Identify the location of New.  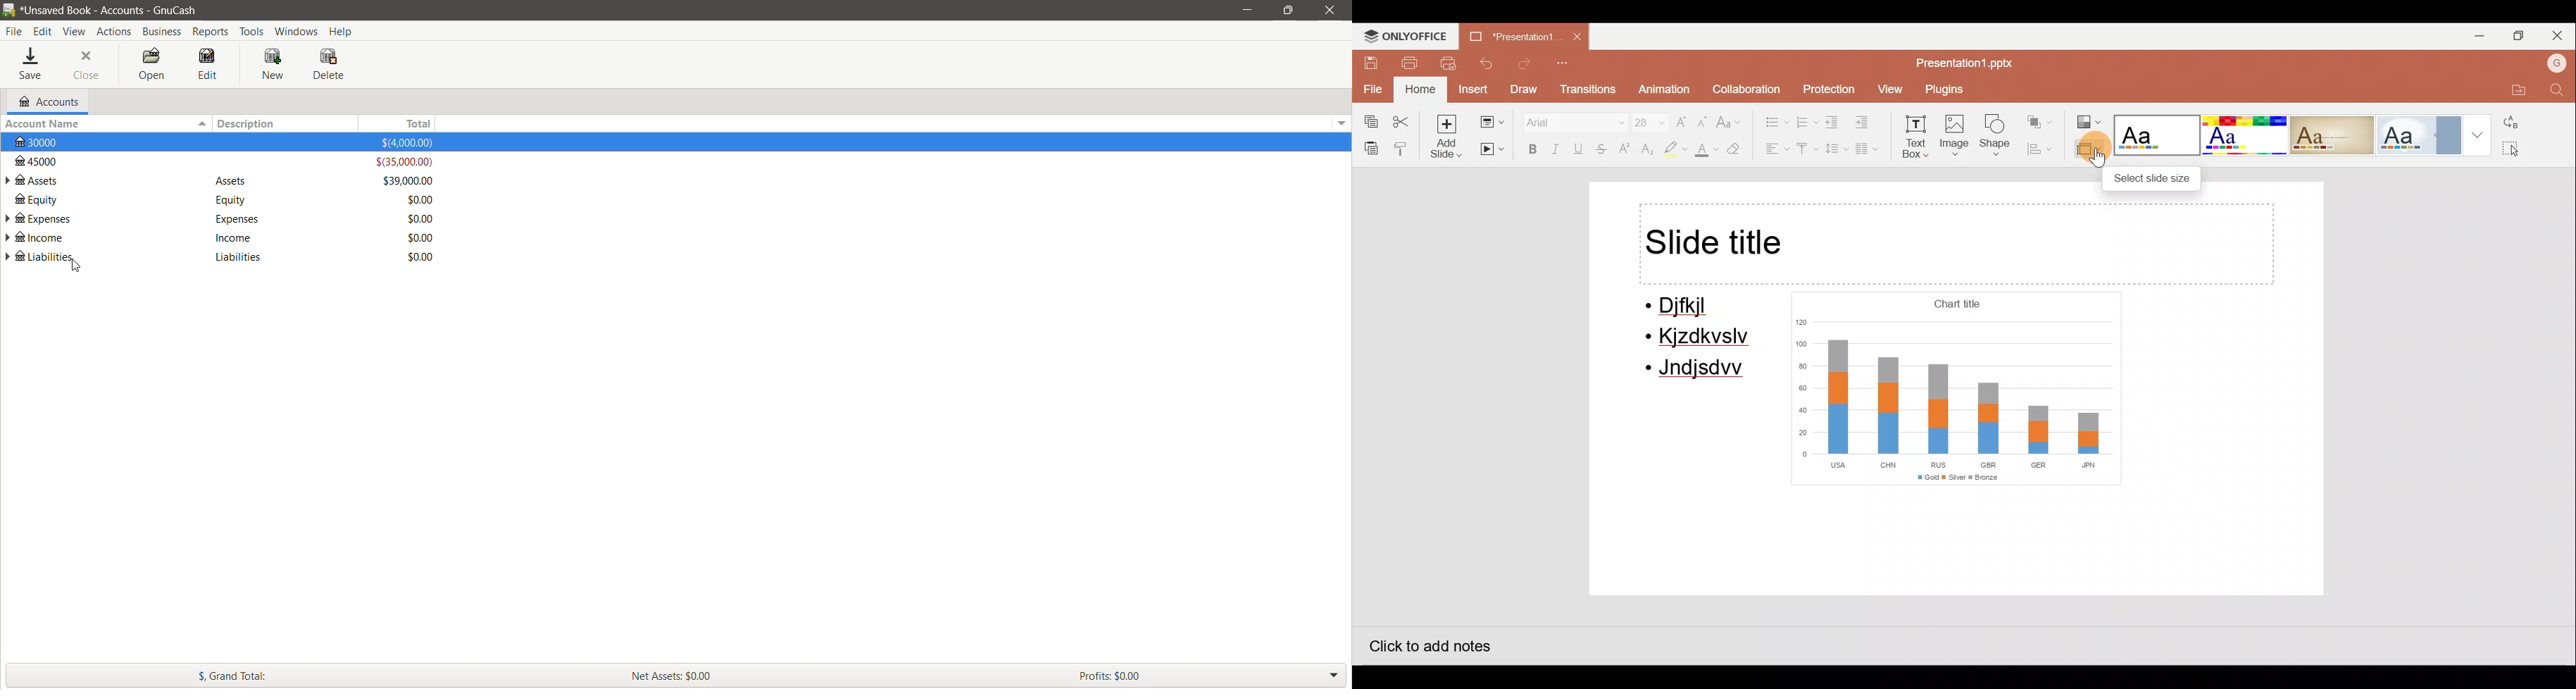
(275, 65).